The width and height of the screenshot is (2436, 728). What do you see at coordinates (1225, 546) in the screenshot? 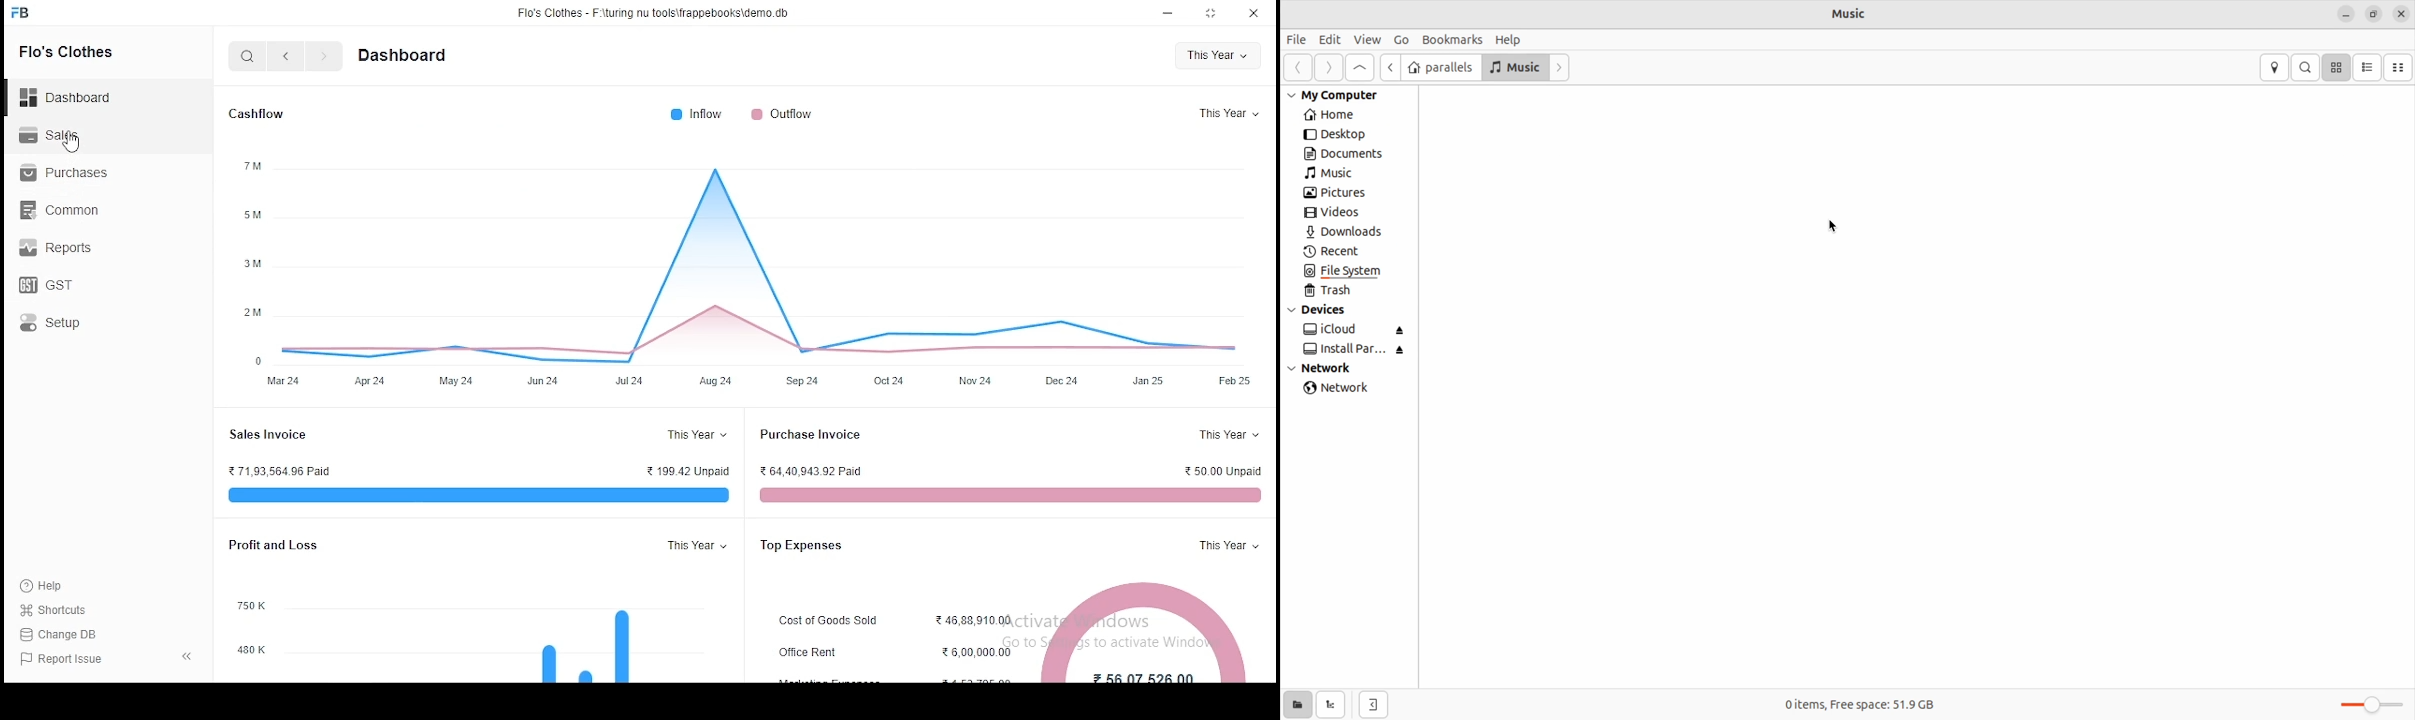
I see `This Year` at bounding box center [1225, 546].